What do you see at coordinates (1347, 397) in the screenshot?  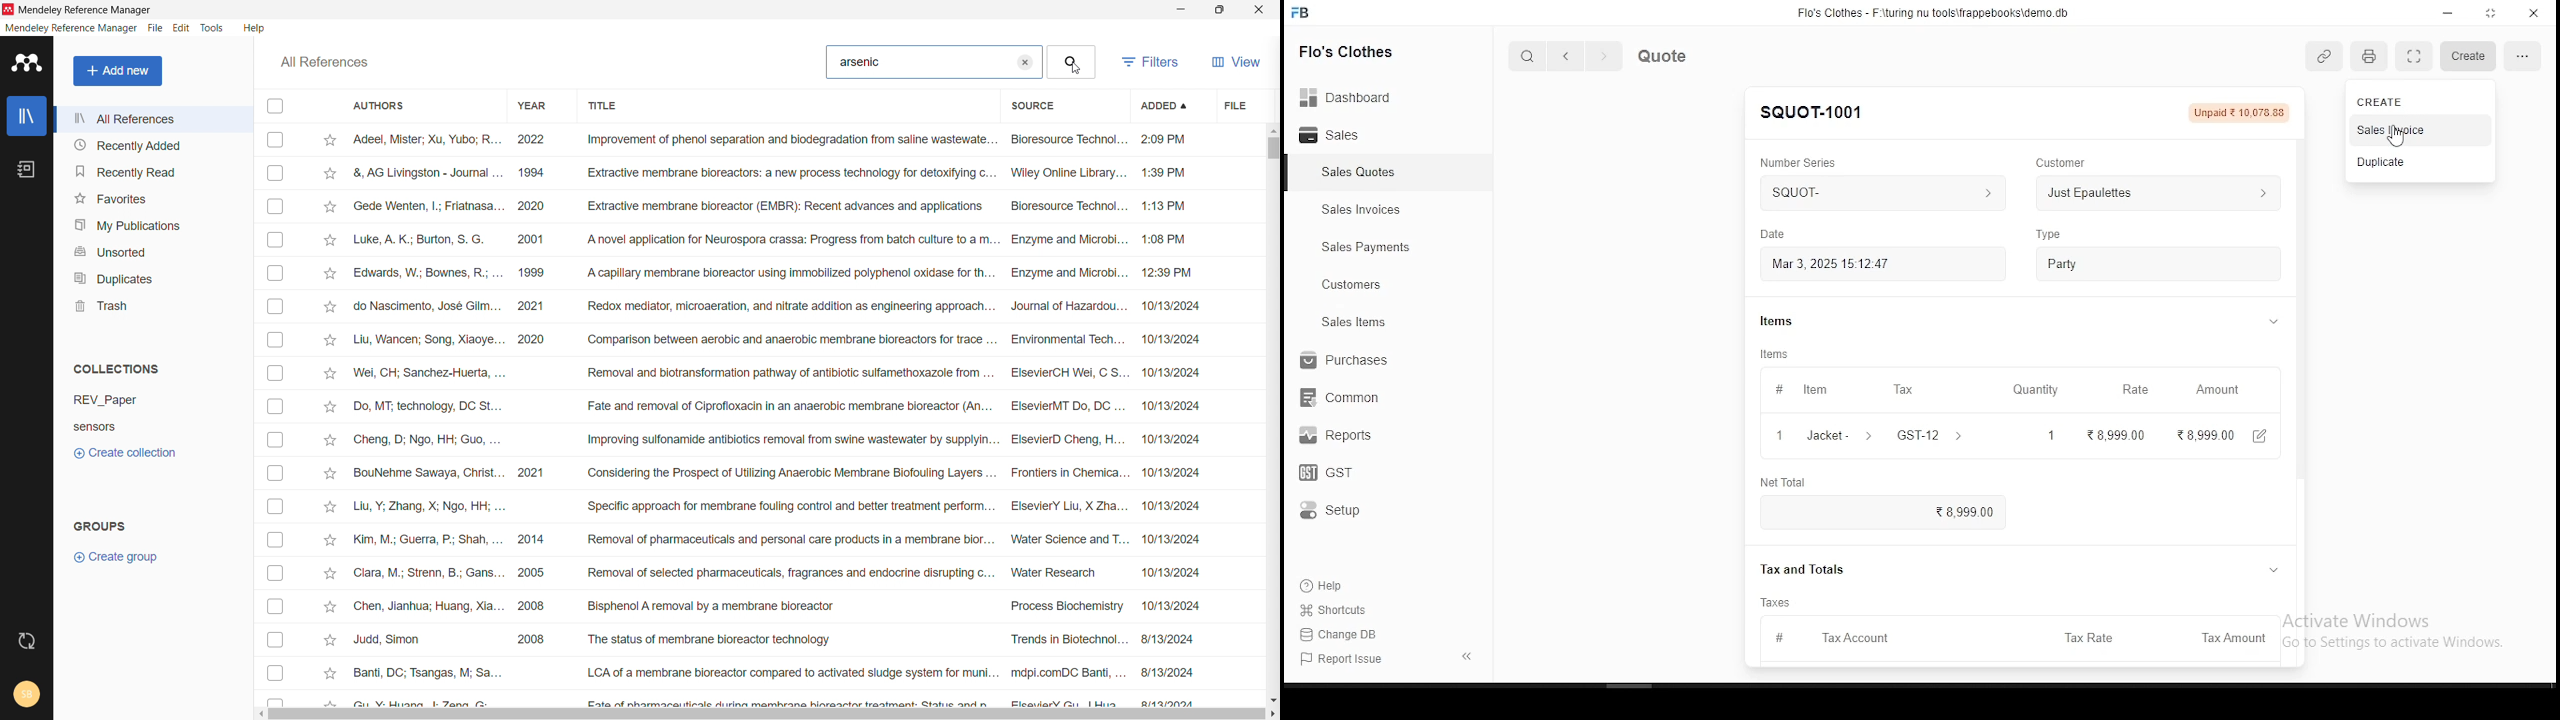 I see `common` at bounding box center [1347, 397].